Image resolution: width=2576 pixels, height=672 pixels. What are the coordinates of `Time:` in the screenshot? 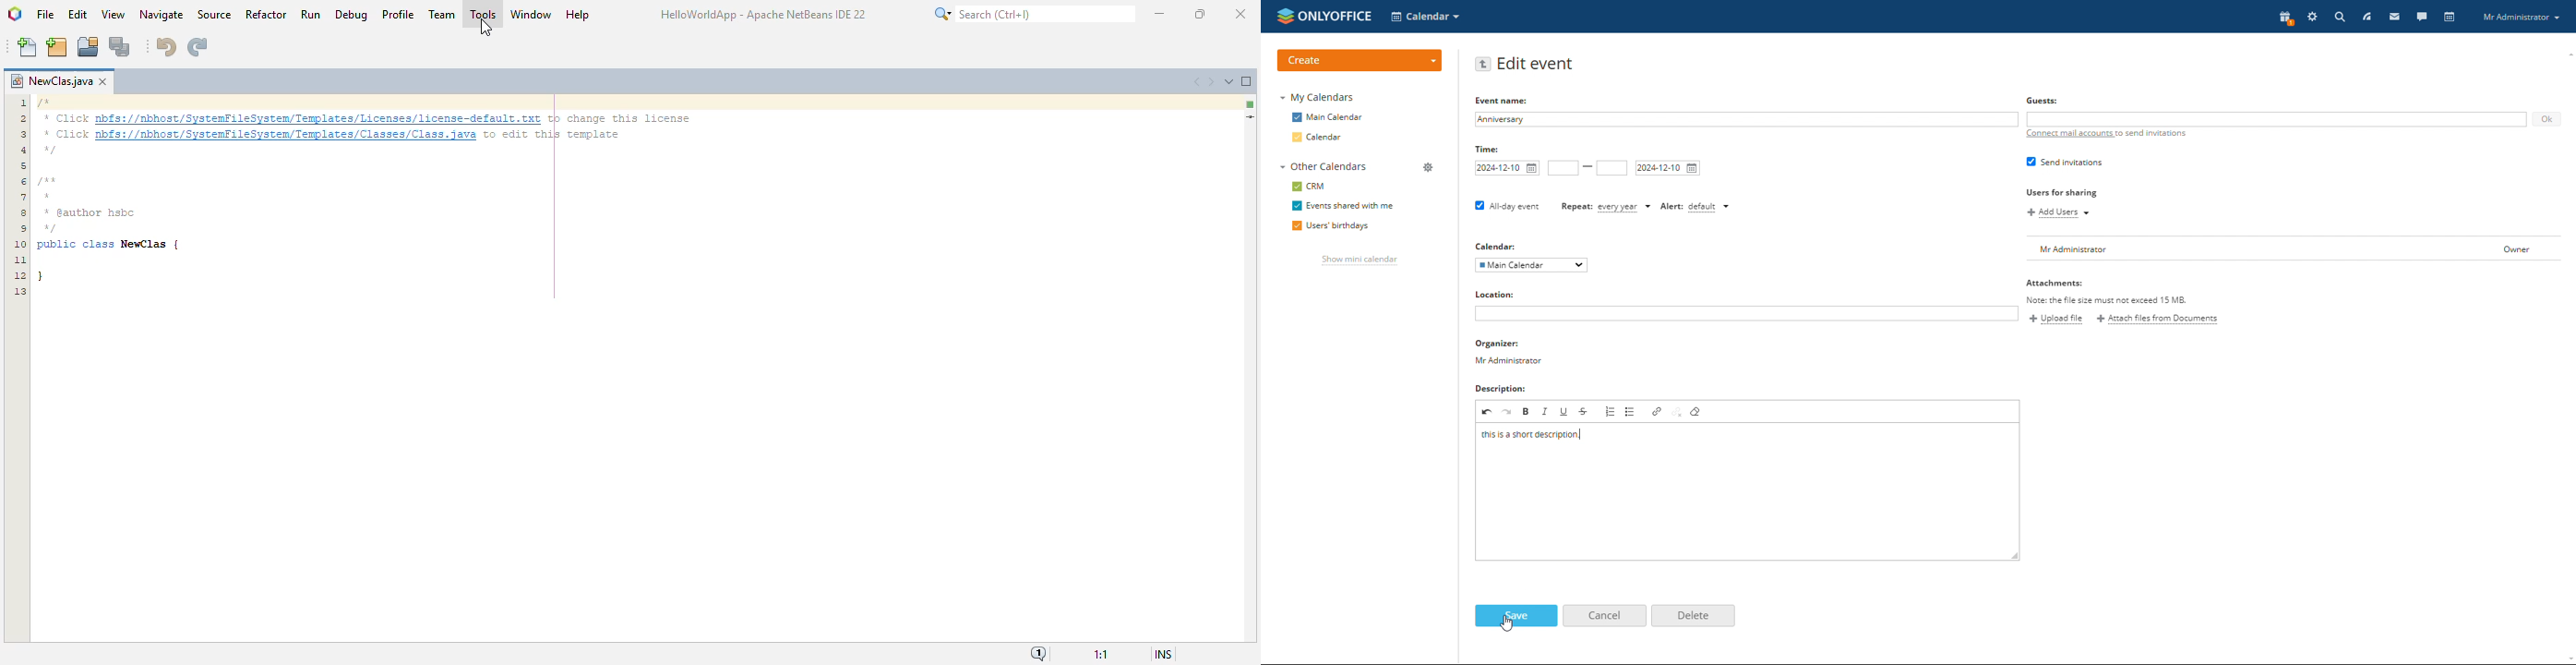 It's located at (1492, 149).